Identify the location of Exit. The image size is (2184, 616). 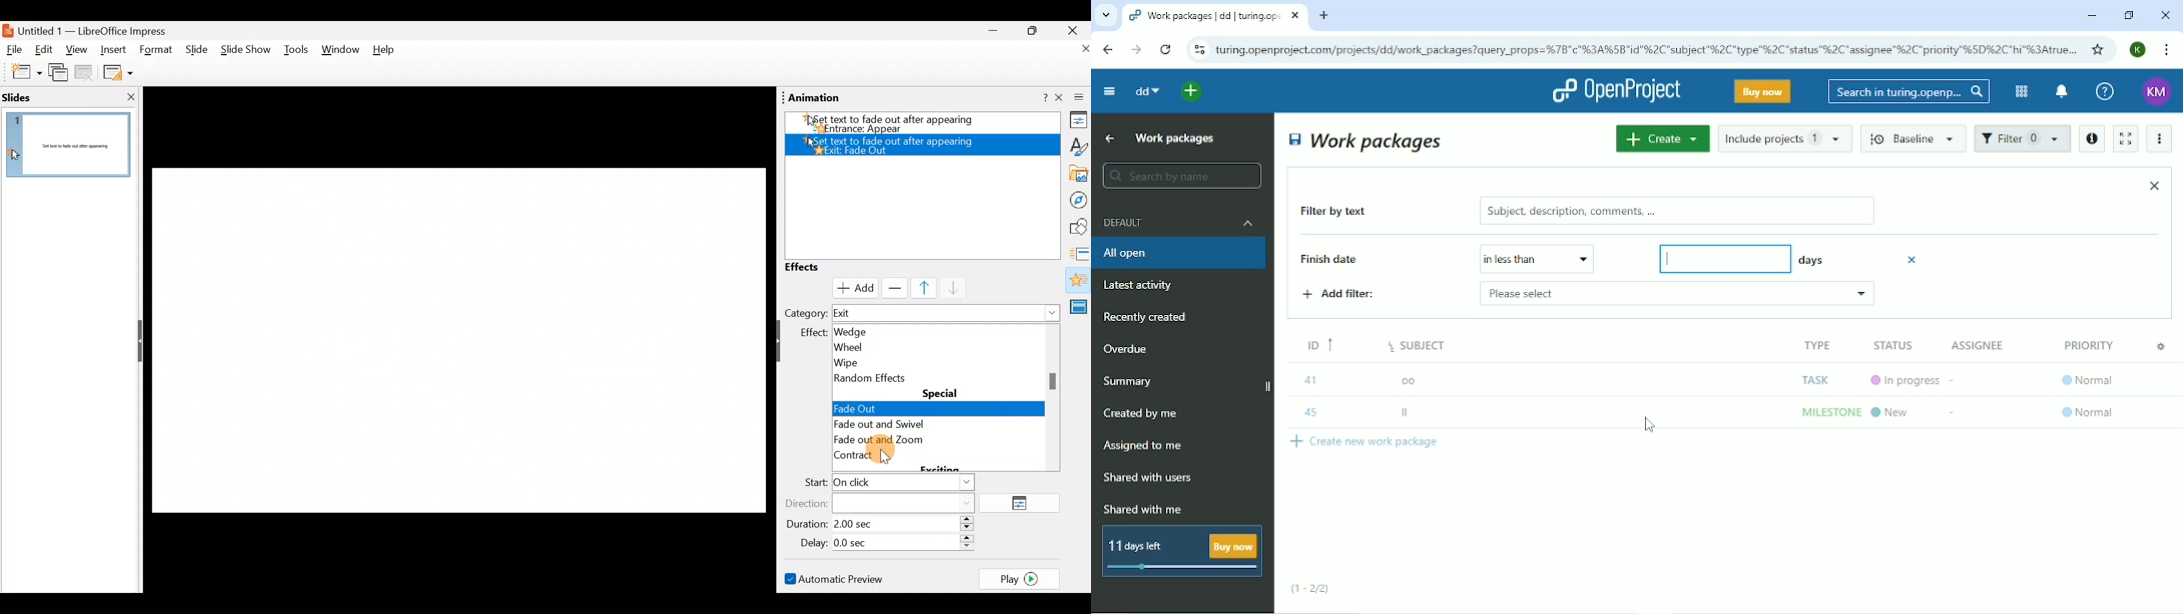
(947, 314).